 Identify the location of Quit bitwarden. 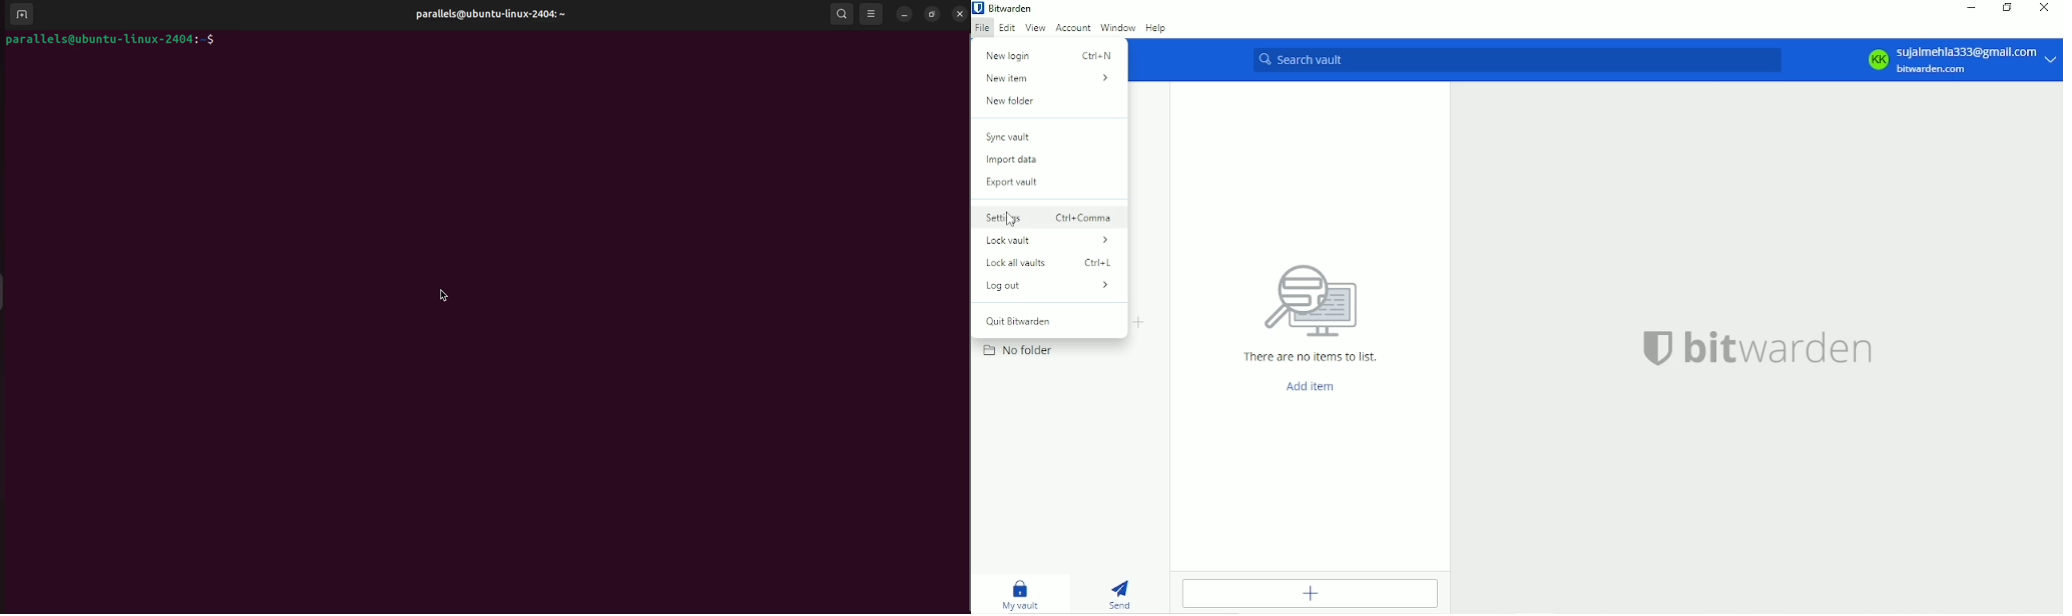
(1016, 320).